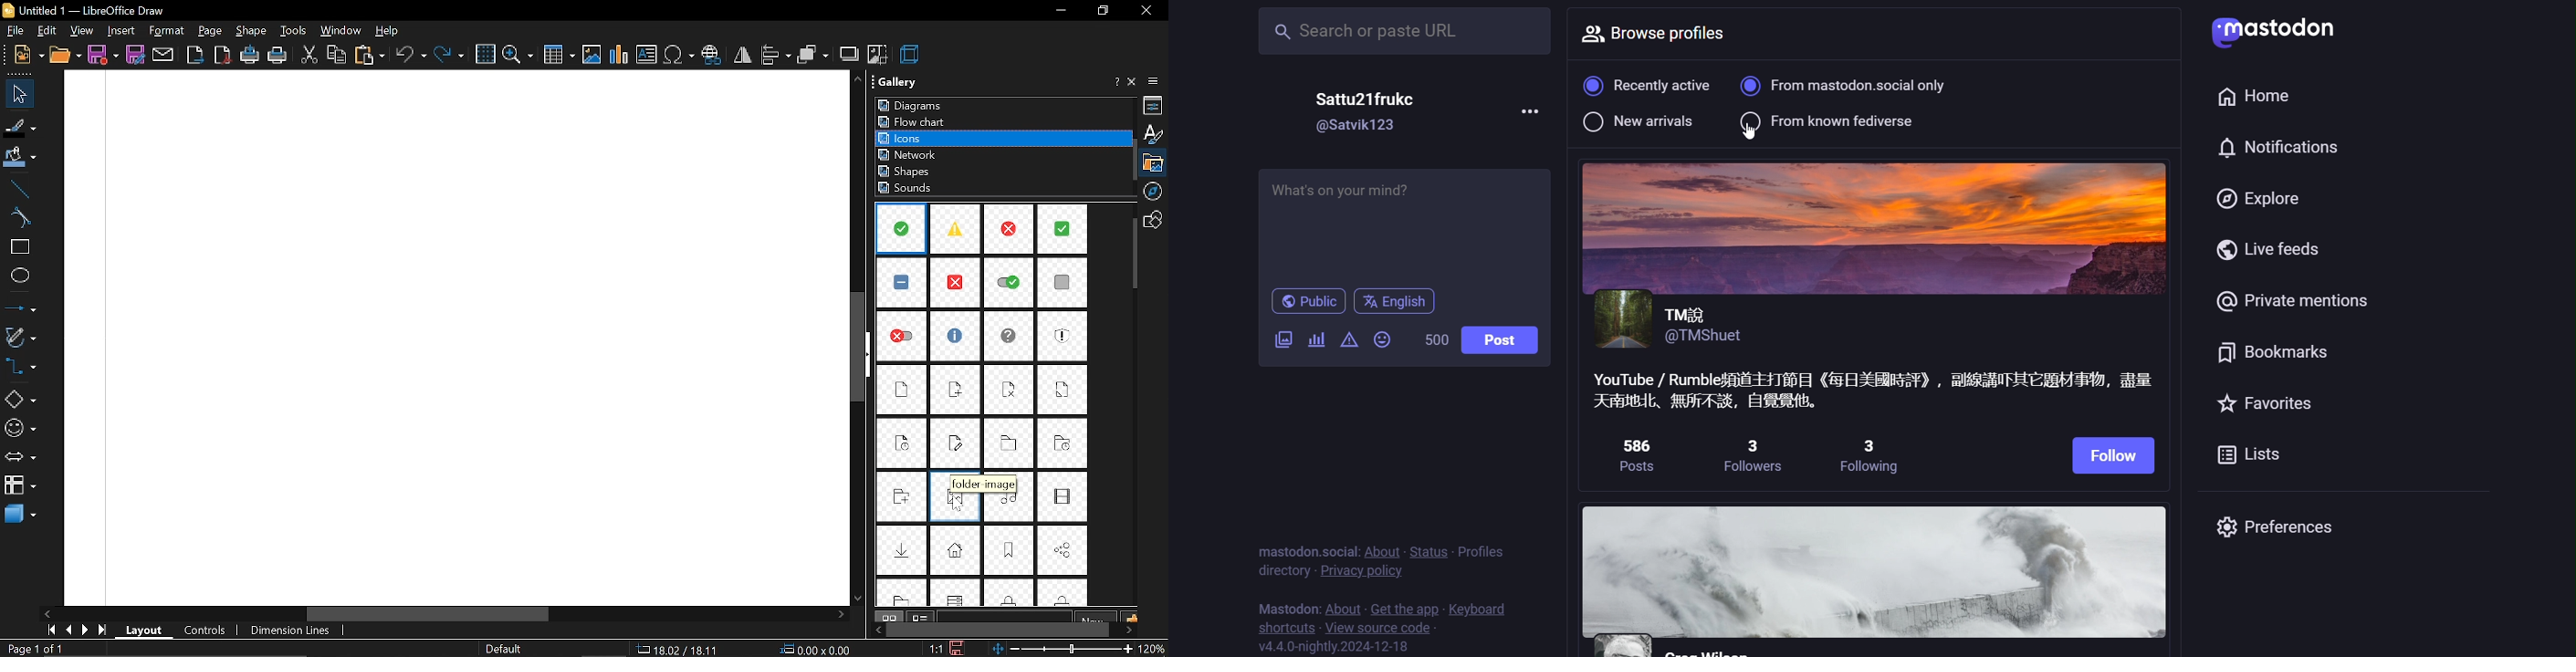 The width and height of the screenshot is (2576, 672). Describe the element at coordinates (1845, 86) in the screenshot. I see `from mastodon social only` at that location.